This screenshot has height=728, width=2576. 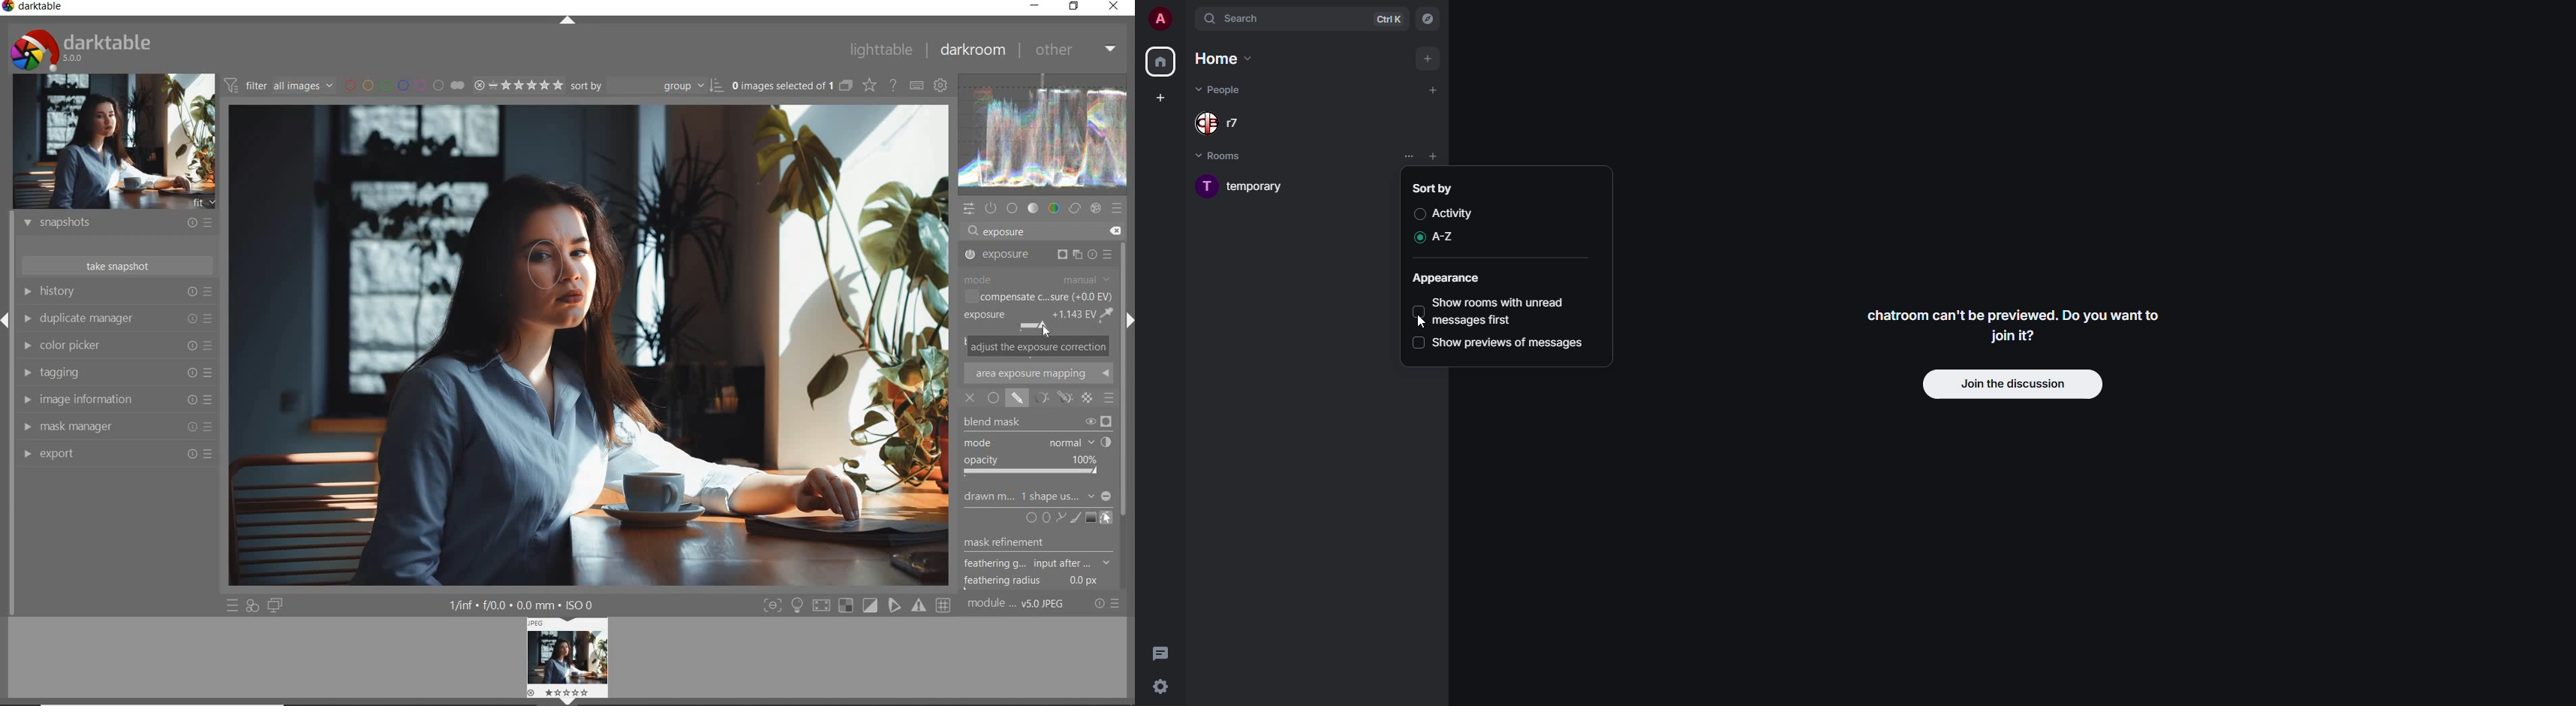 I want to click on cursor, so click(x=1423, y=321).